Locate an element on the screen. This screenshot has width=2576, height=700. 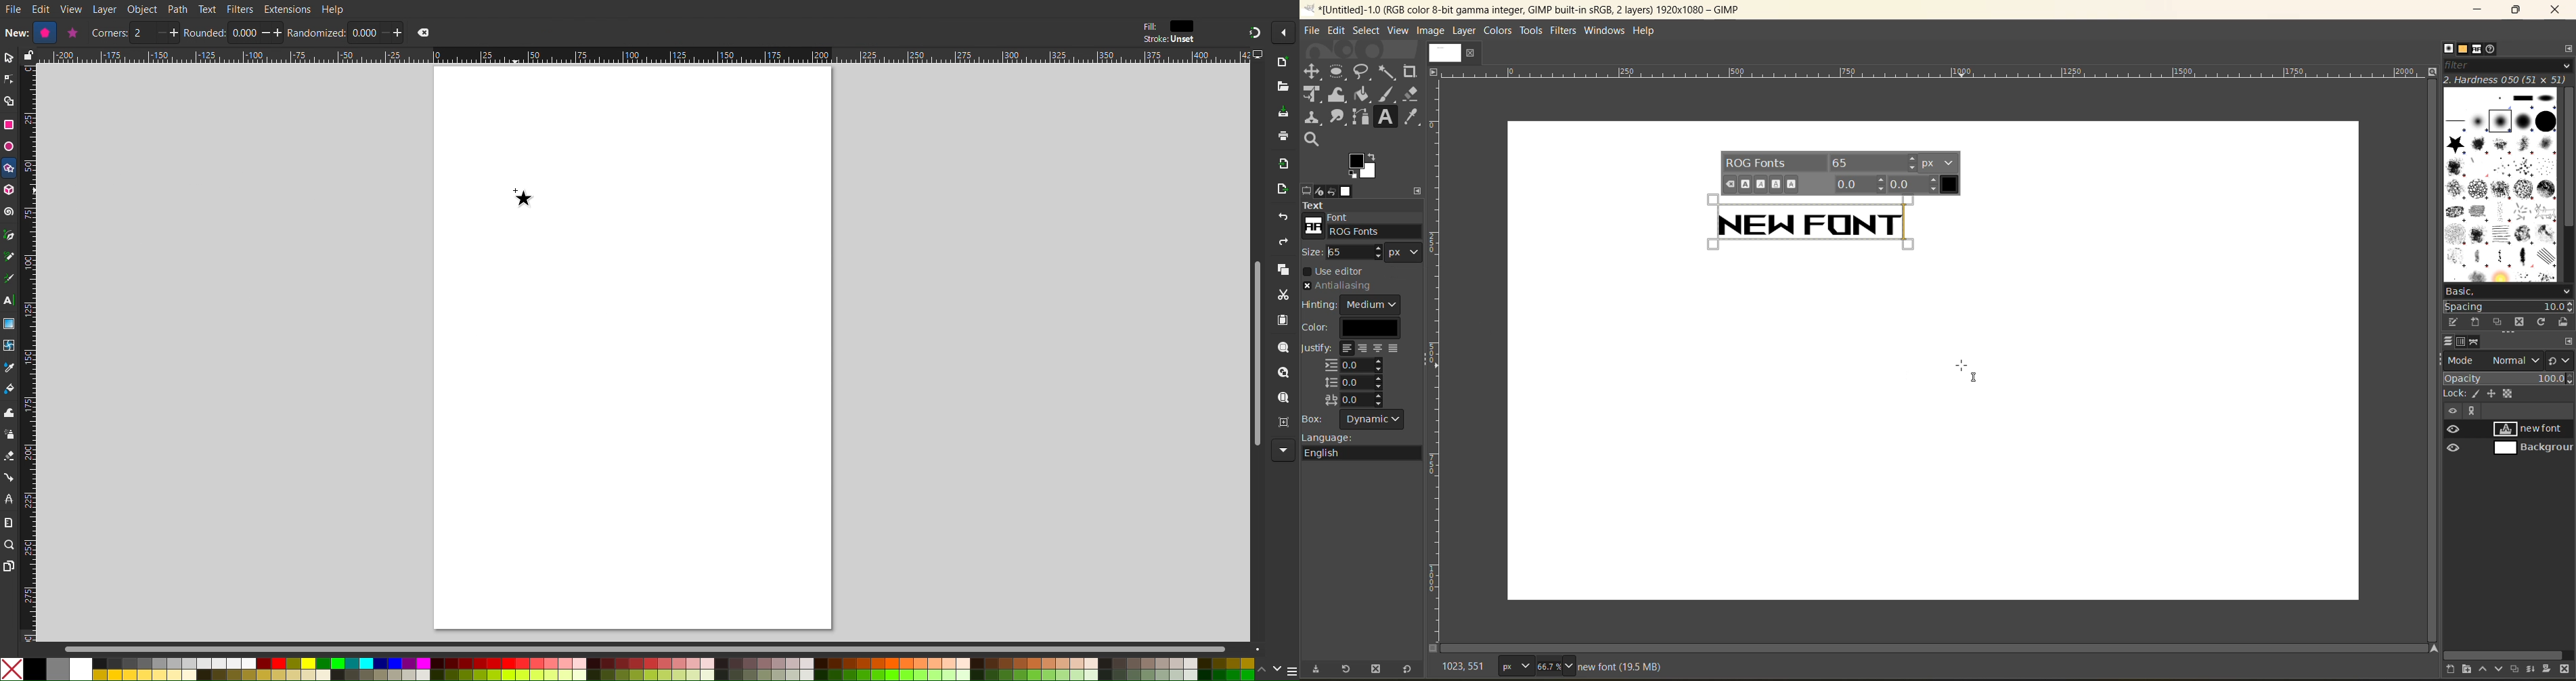
raise this layer is located at coordinates (2488, 670).